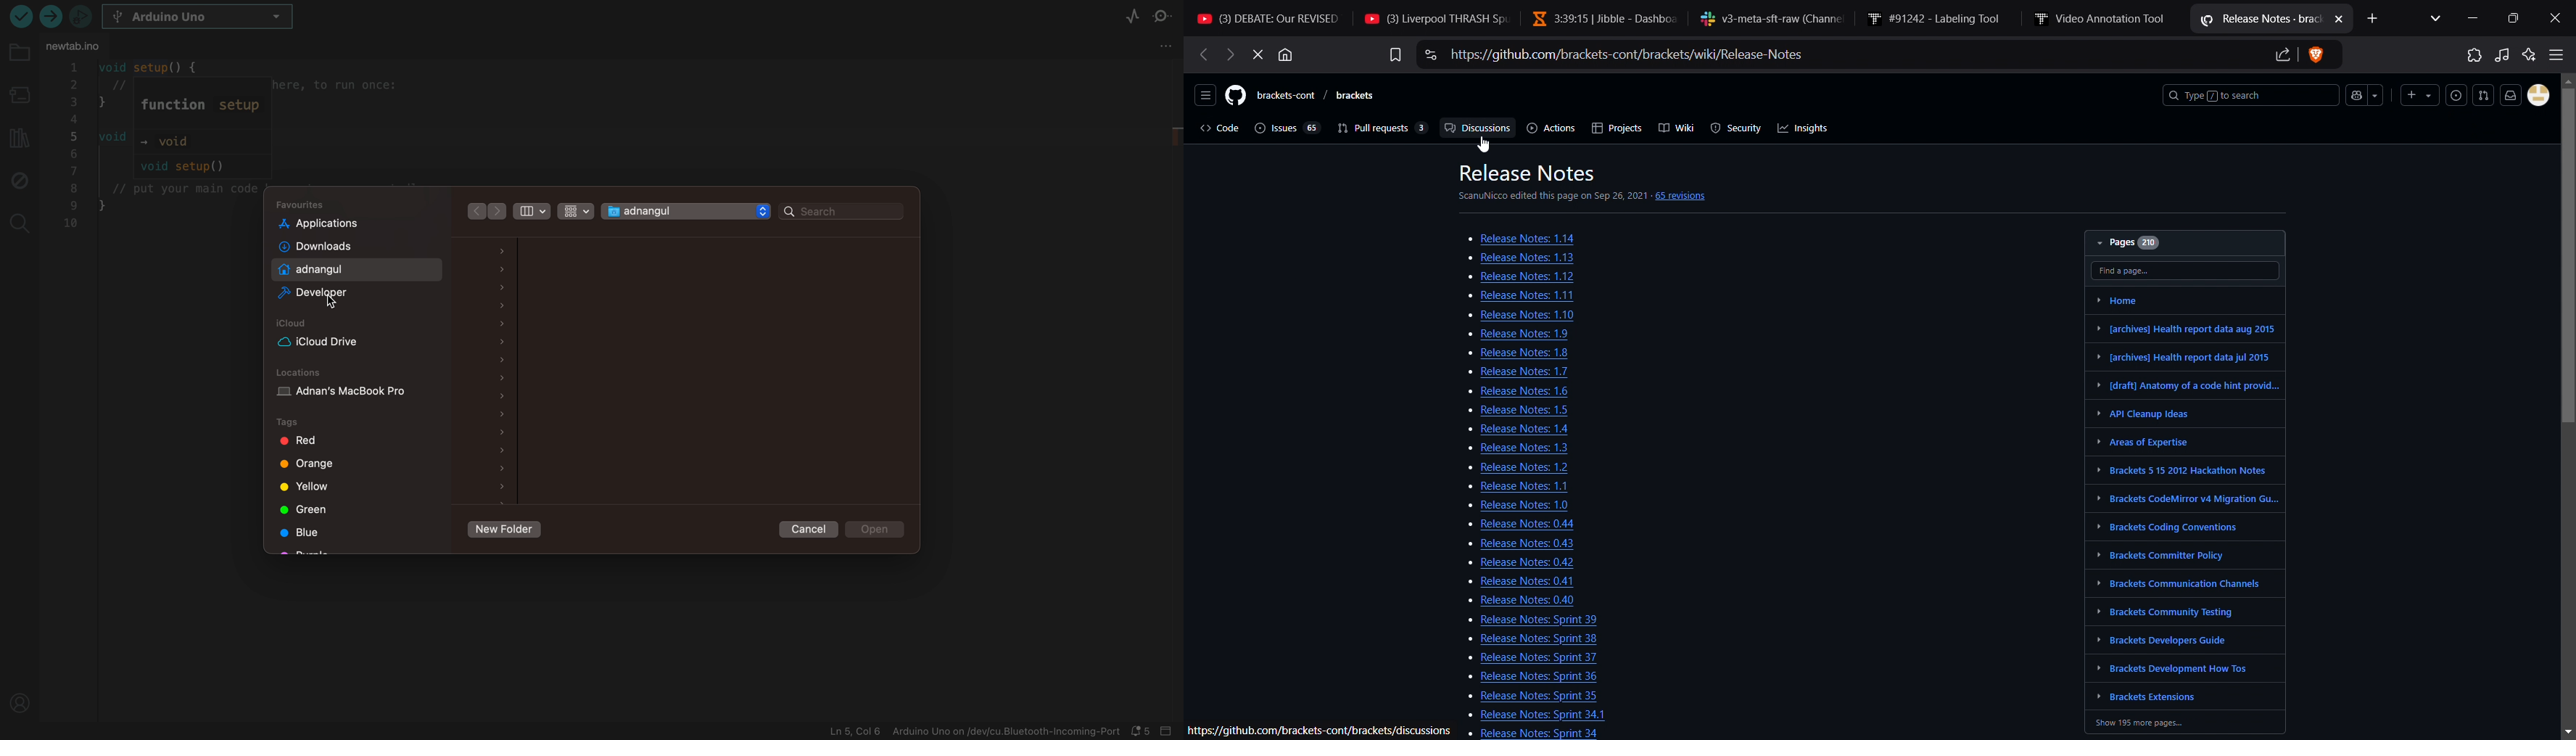 The width and height of the screenshot is (2576, 756). What do you see at coordinates (2422, 93) in the screenshot?
I see `Create New` at bounding box center [2422, 93].